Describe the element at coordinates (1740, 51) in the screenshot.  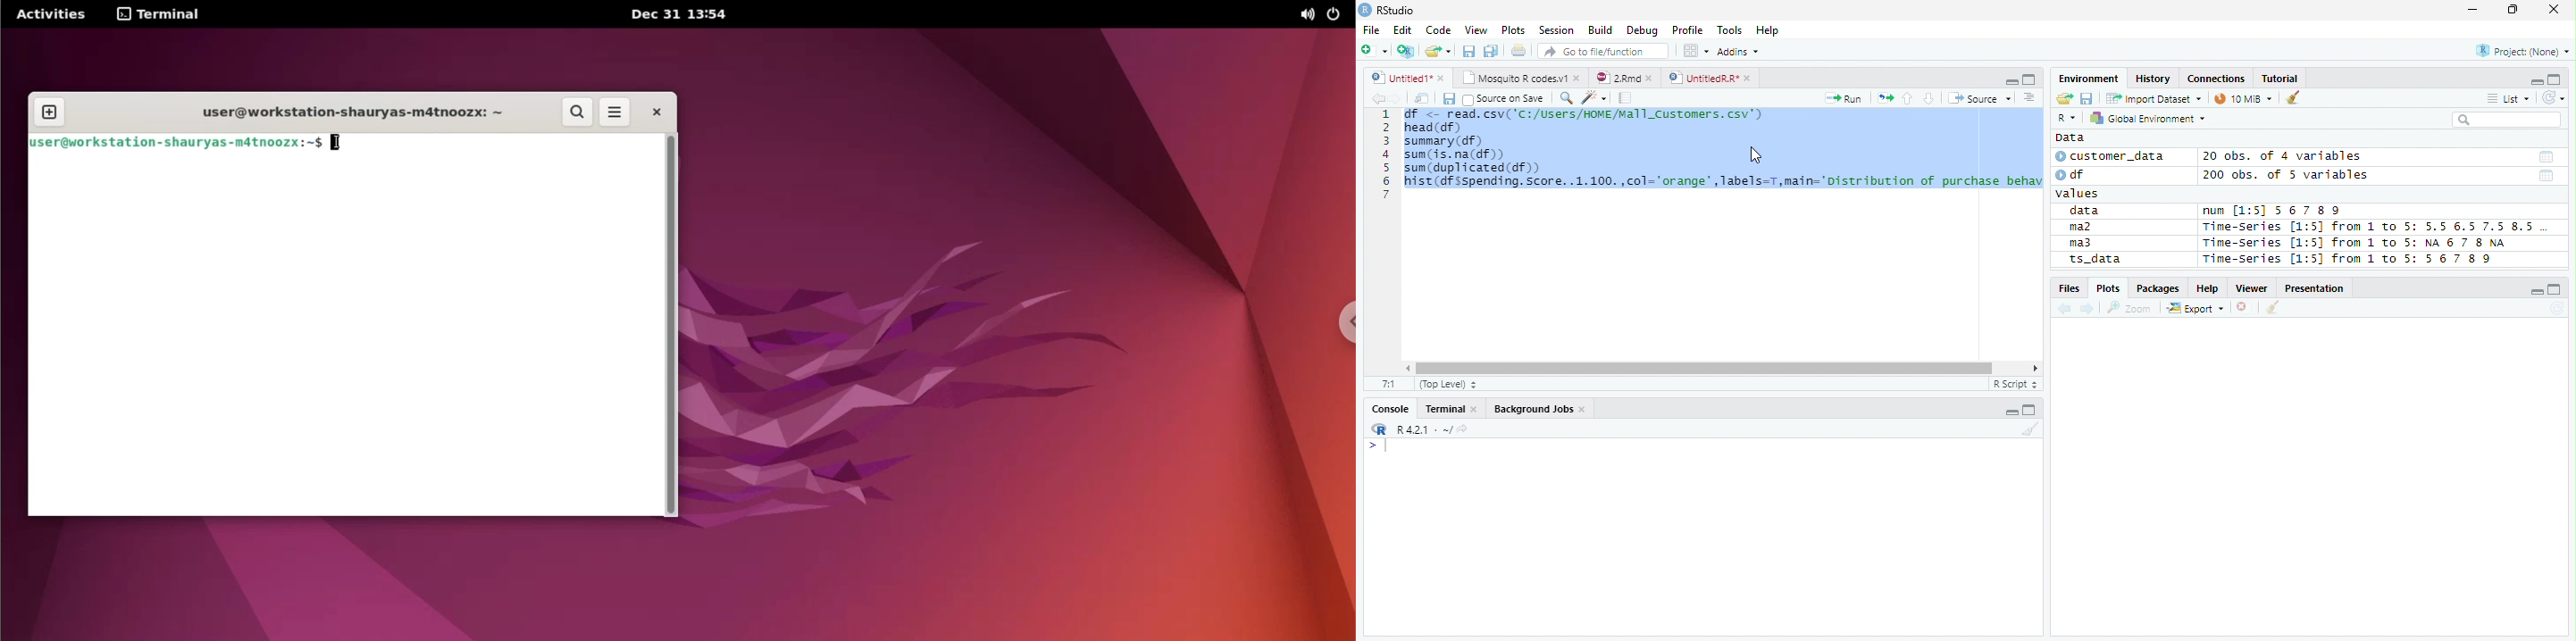
I see `Addins` at that location.